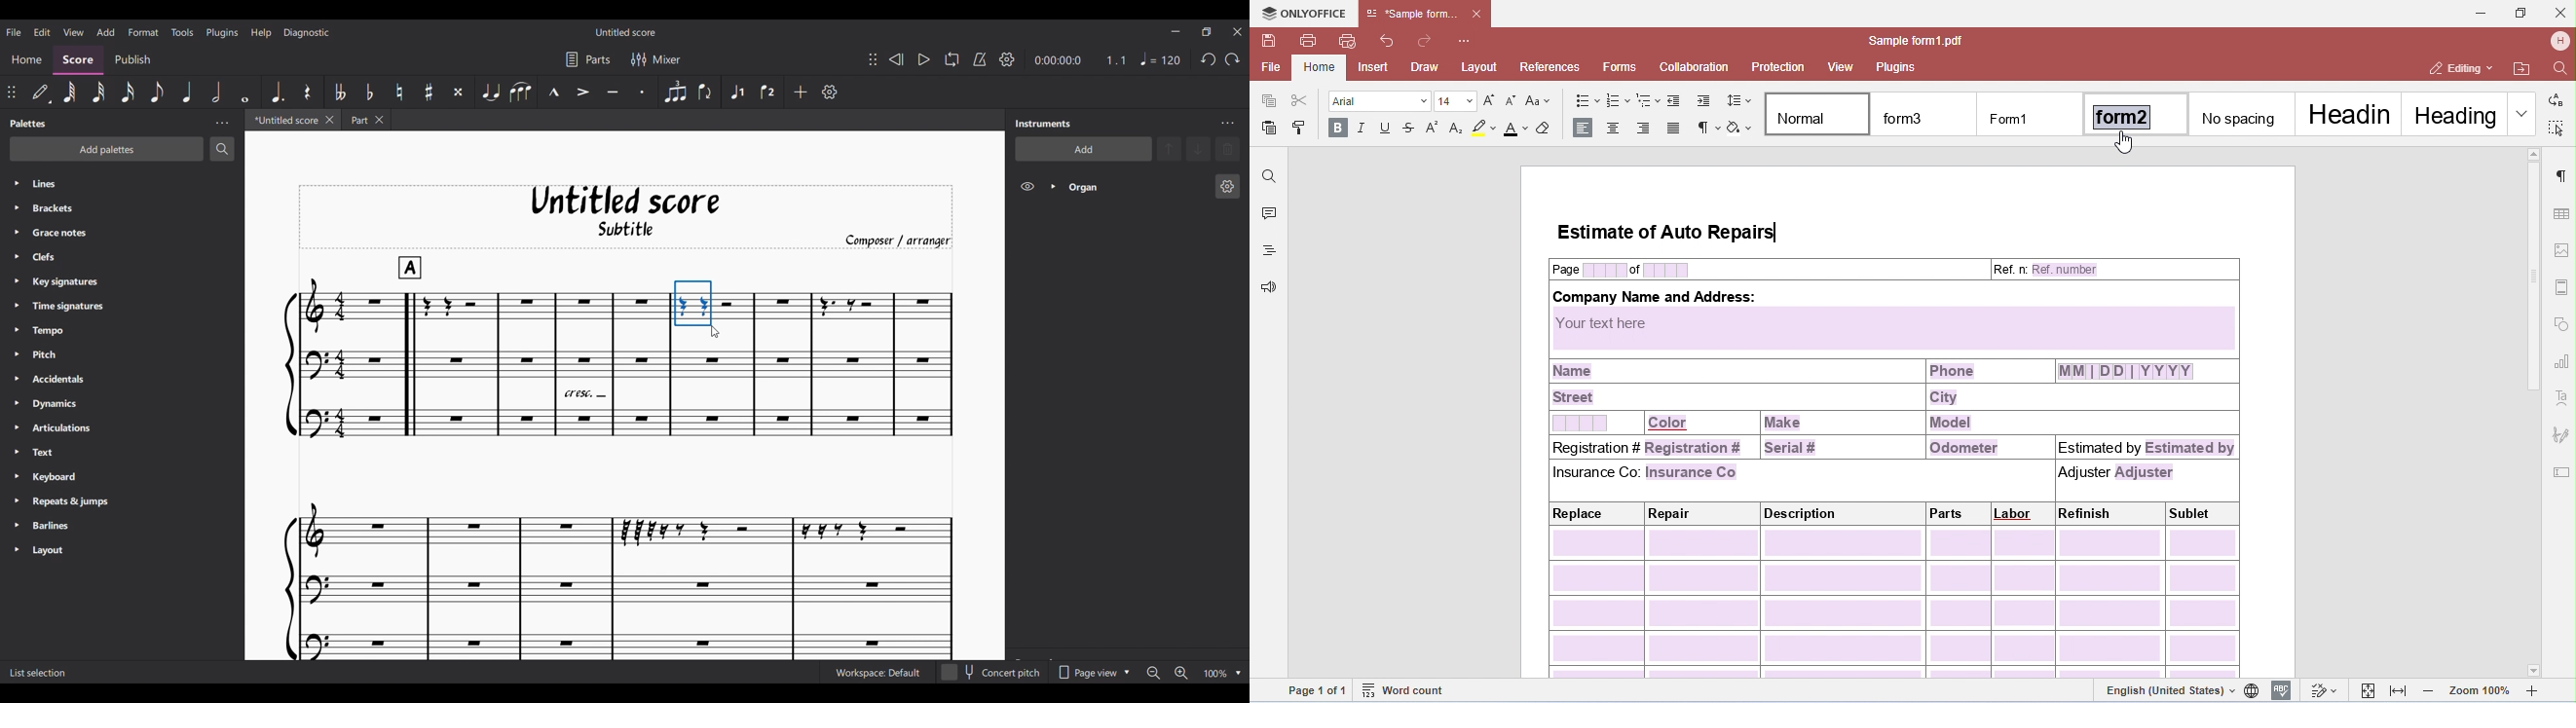 The height and width of the screenshot is (728, 2576). What do you see at coordinates (369, 92) in the screenshot?
I see `Toggle flat` at bounding box center [369, 92].